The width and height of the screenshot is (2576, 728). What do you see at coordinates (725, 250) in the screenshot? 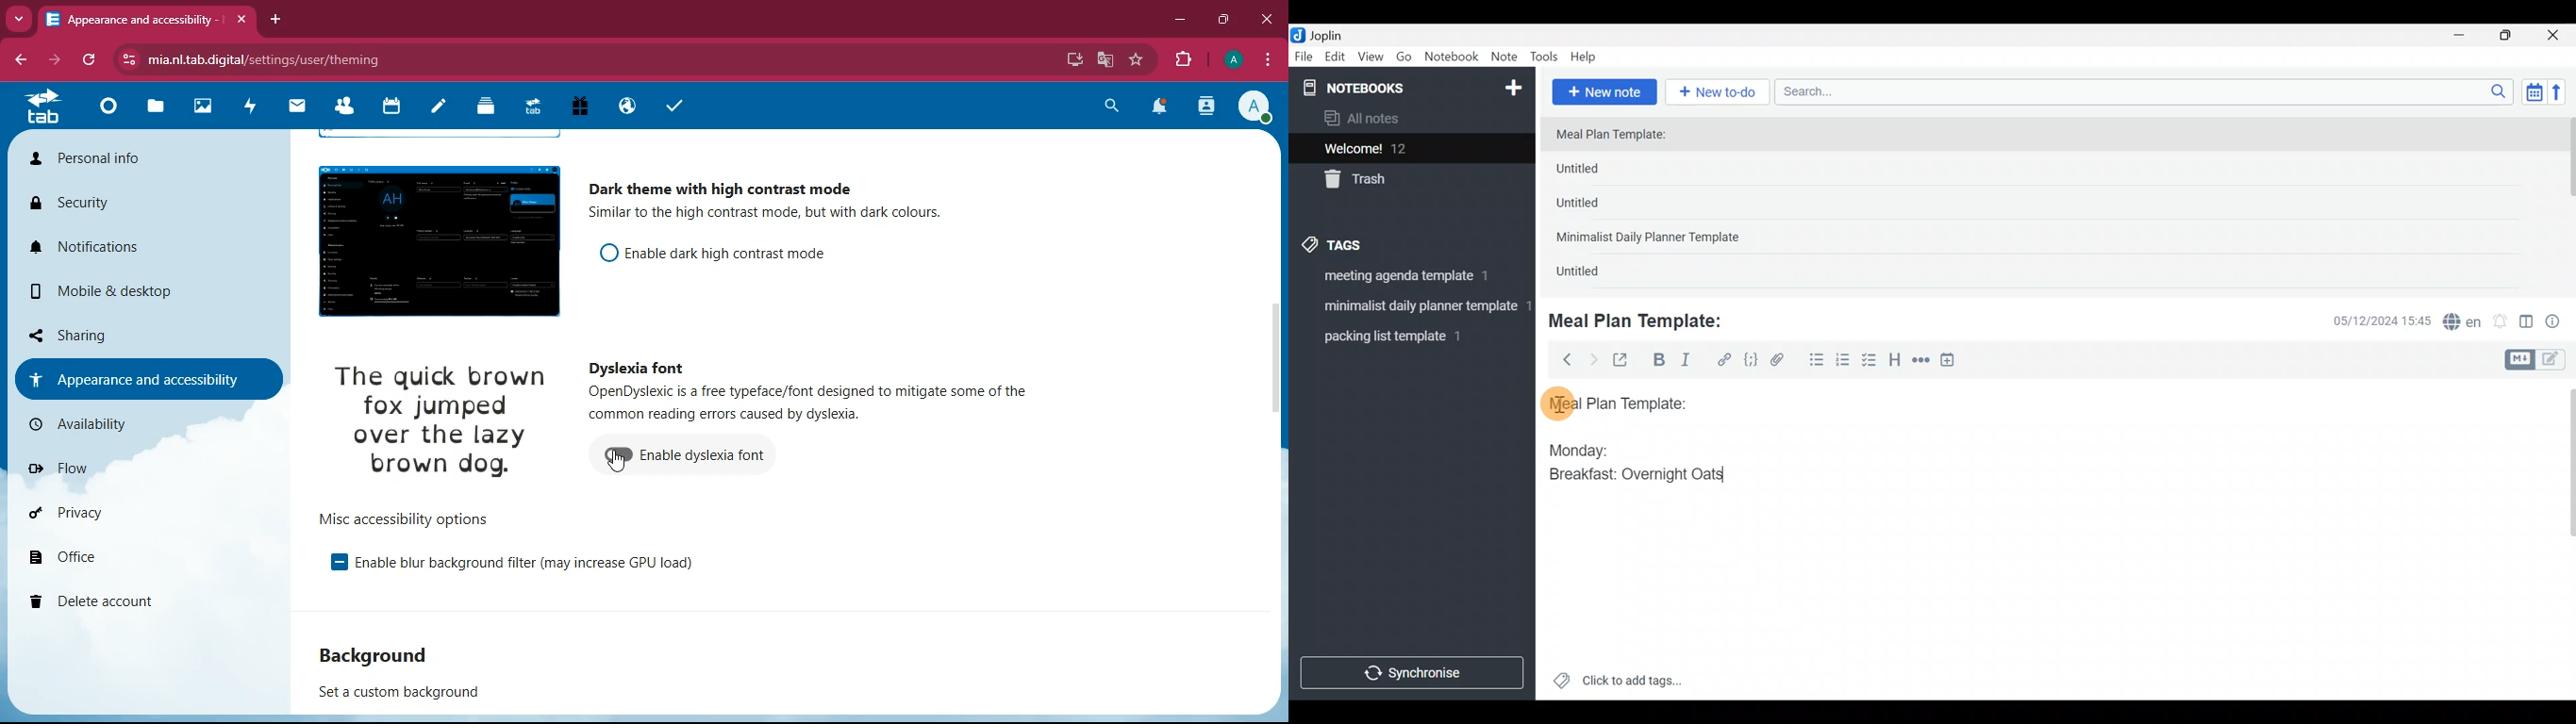
I see `enable` at bounding box center [725, 250].